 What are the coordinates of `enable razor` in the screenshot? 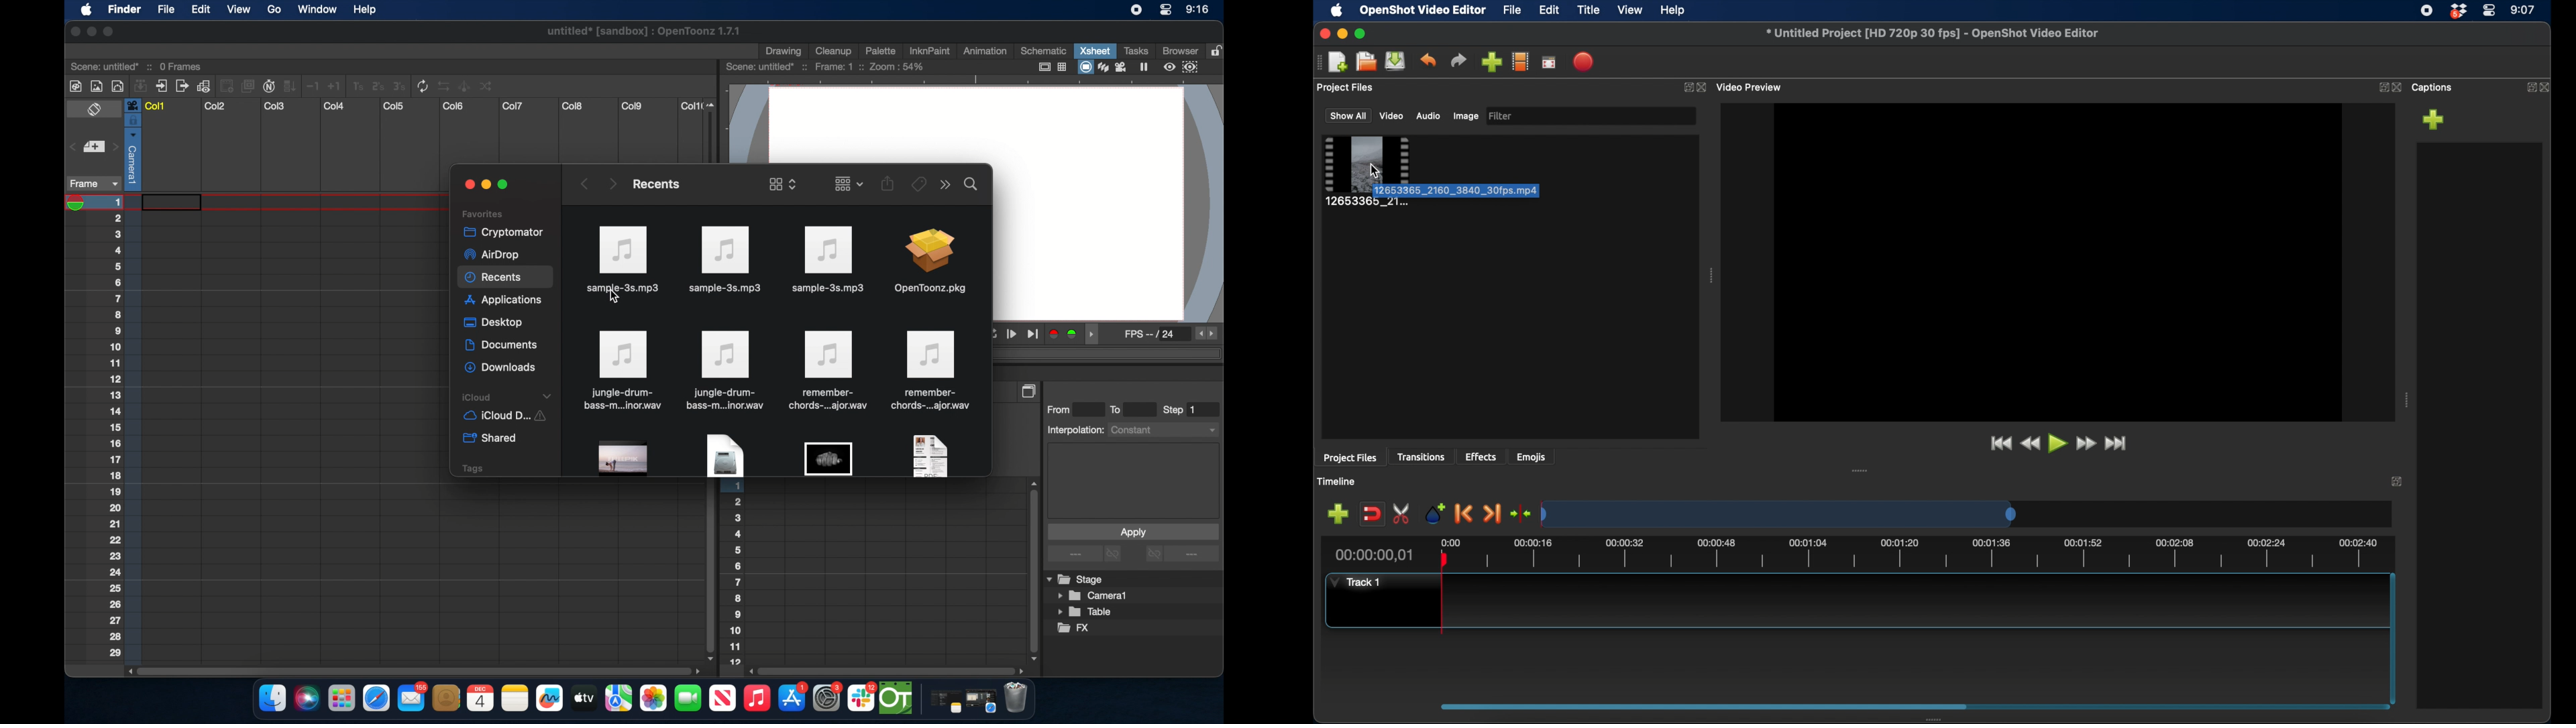 It's located at (1402, 513).